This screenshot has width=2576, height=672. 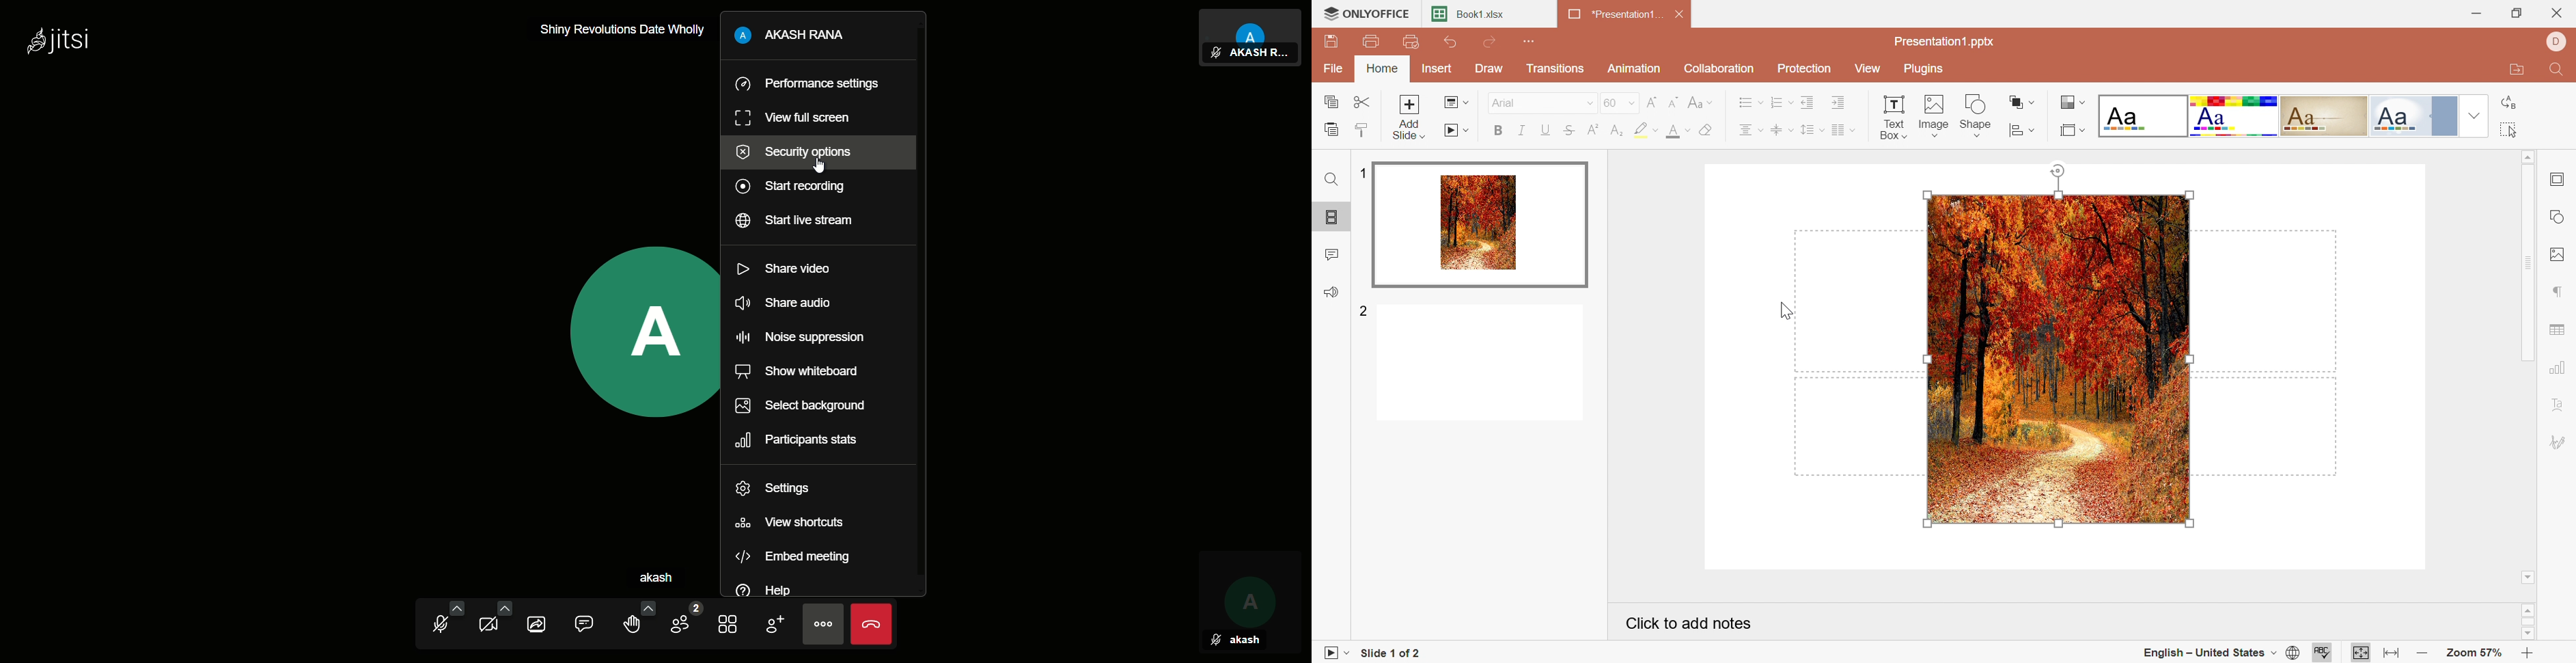 What do you see at coordinates (1383, 69) in the screenshot?
I see `Home` at bounding box center [1383, 69].